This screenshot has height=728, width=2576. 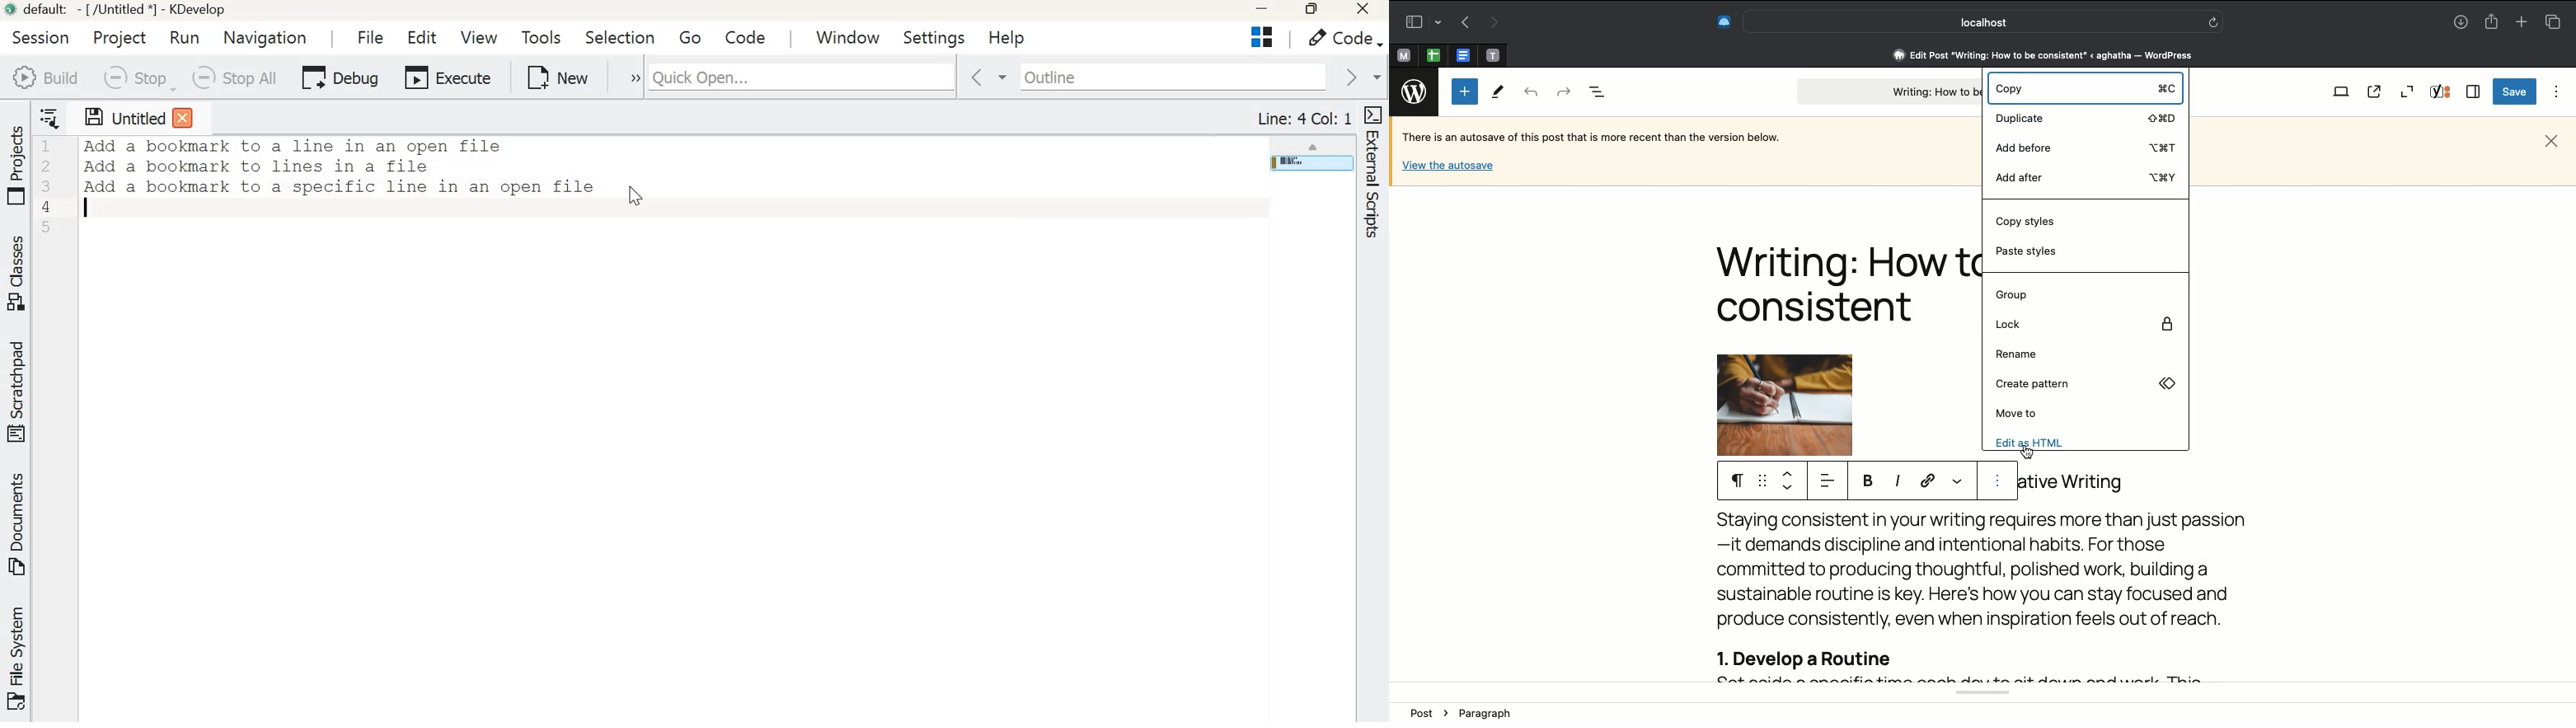 I want to click on View, so click(x=2340, y=93).